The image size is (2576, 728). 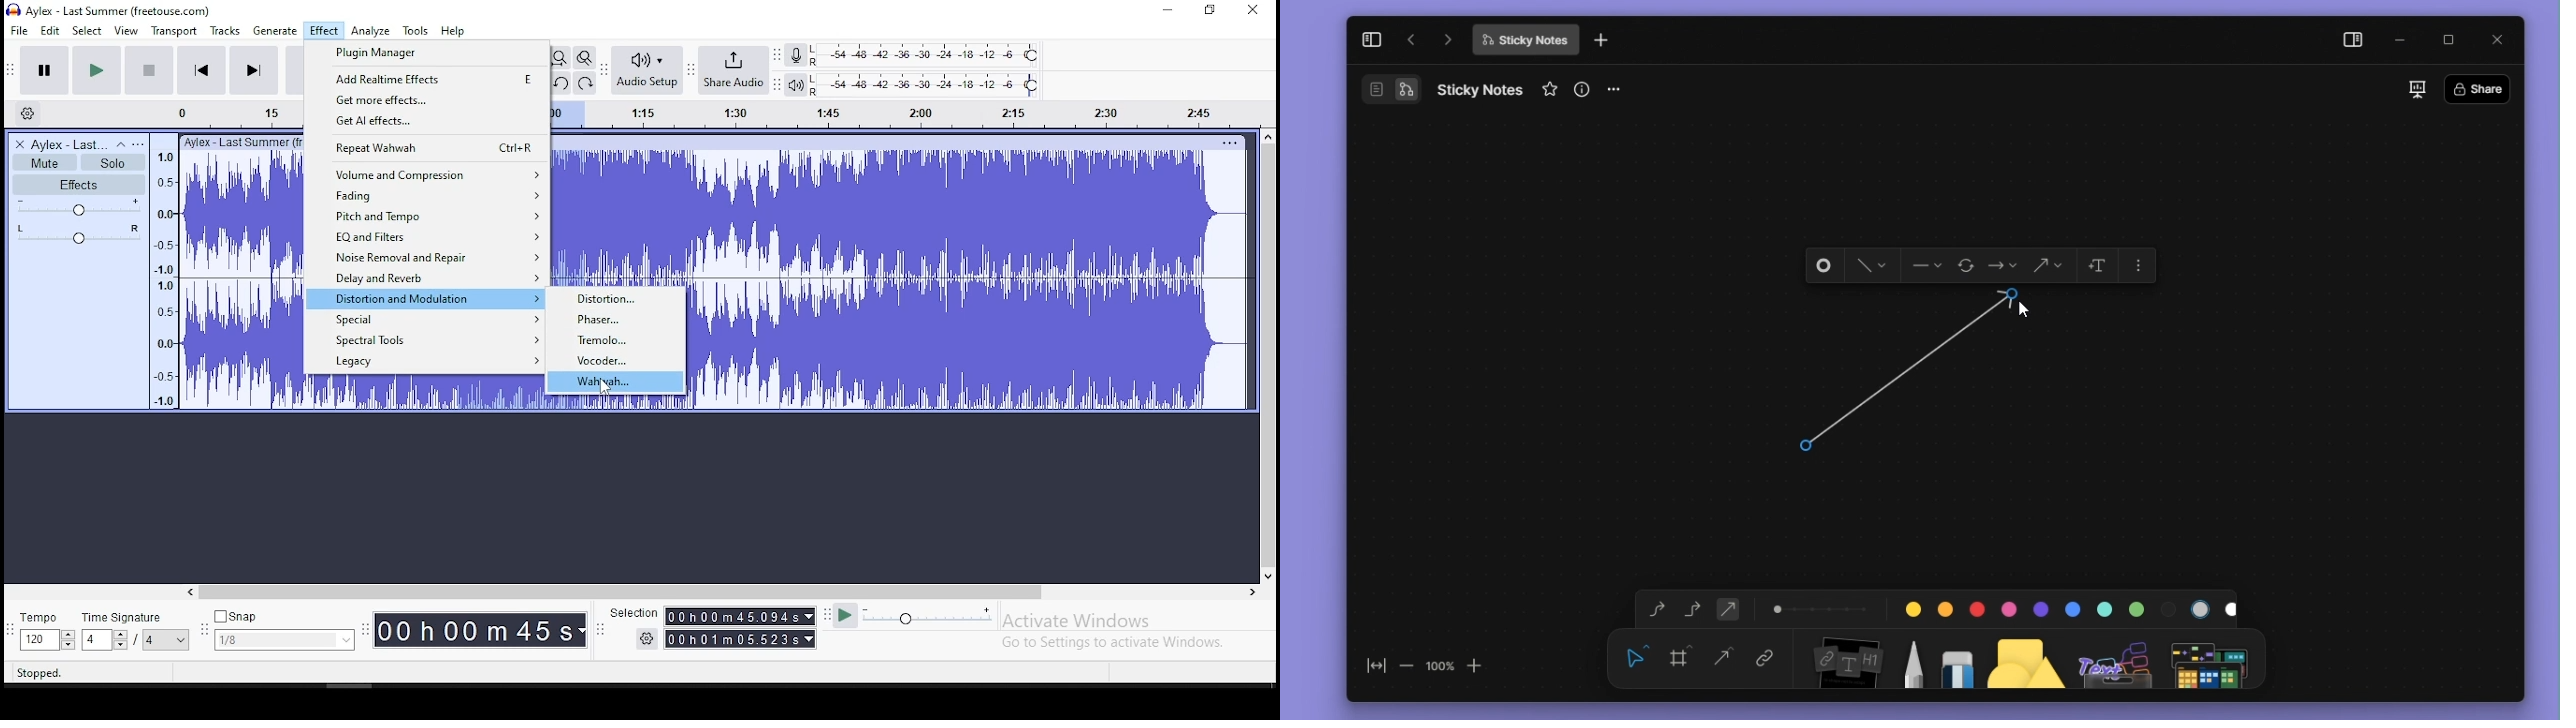 What do you see at coordinates (608, 389) in the screenshot?
I see `cursor` at bounding box center [608, 389].